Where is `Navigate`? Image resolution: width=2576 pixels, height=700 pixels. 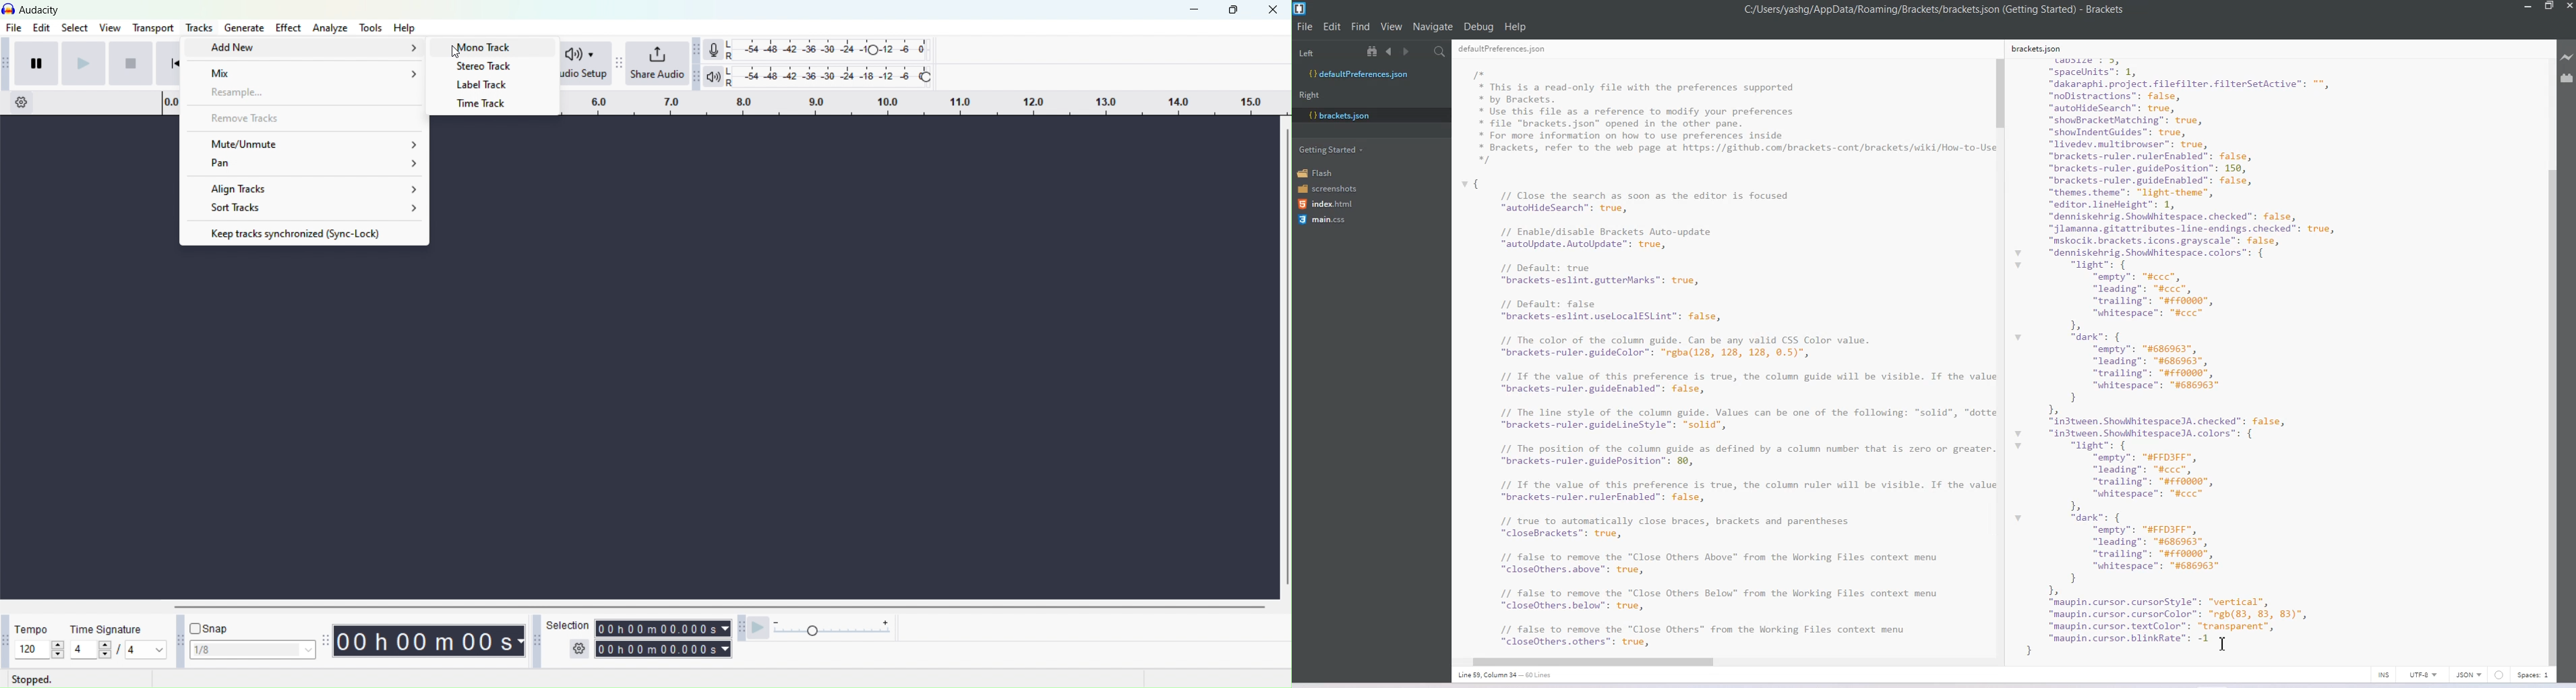
Navigate is located at coordinates (1434, 27).